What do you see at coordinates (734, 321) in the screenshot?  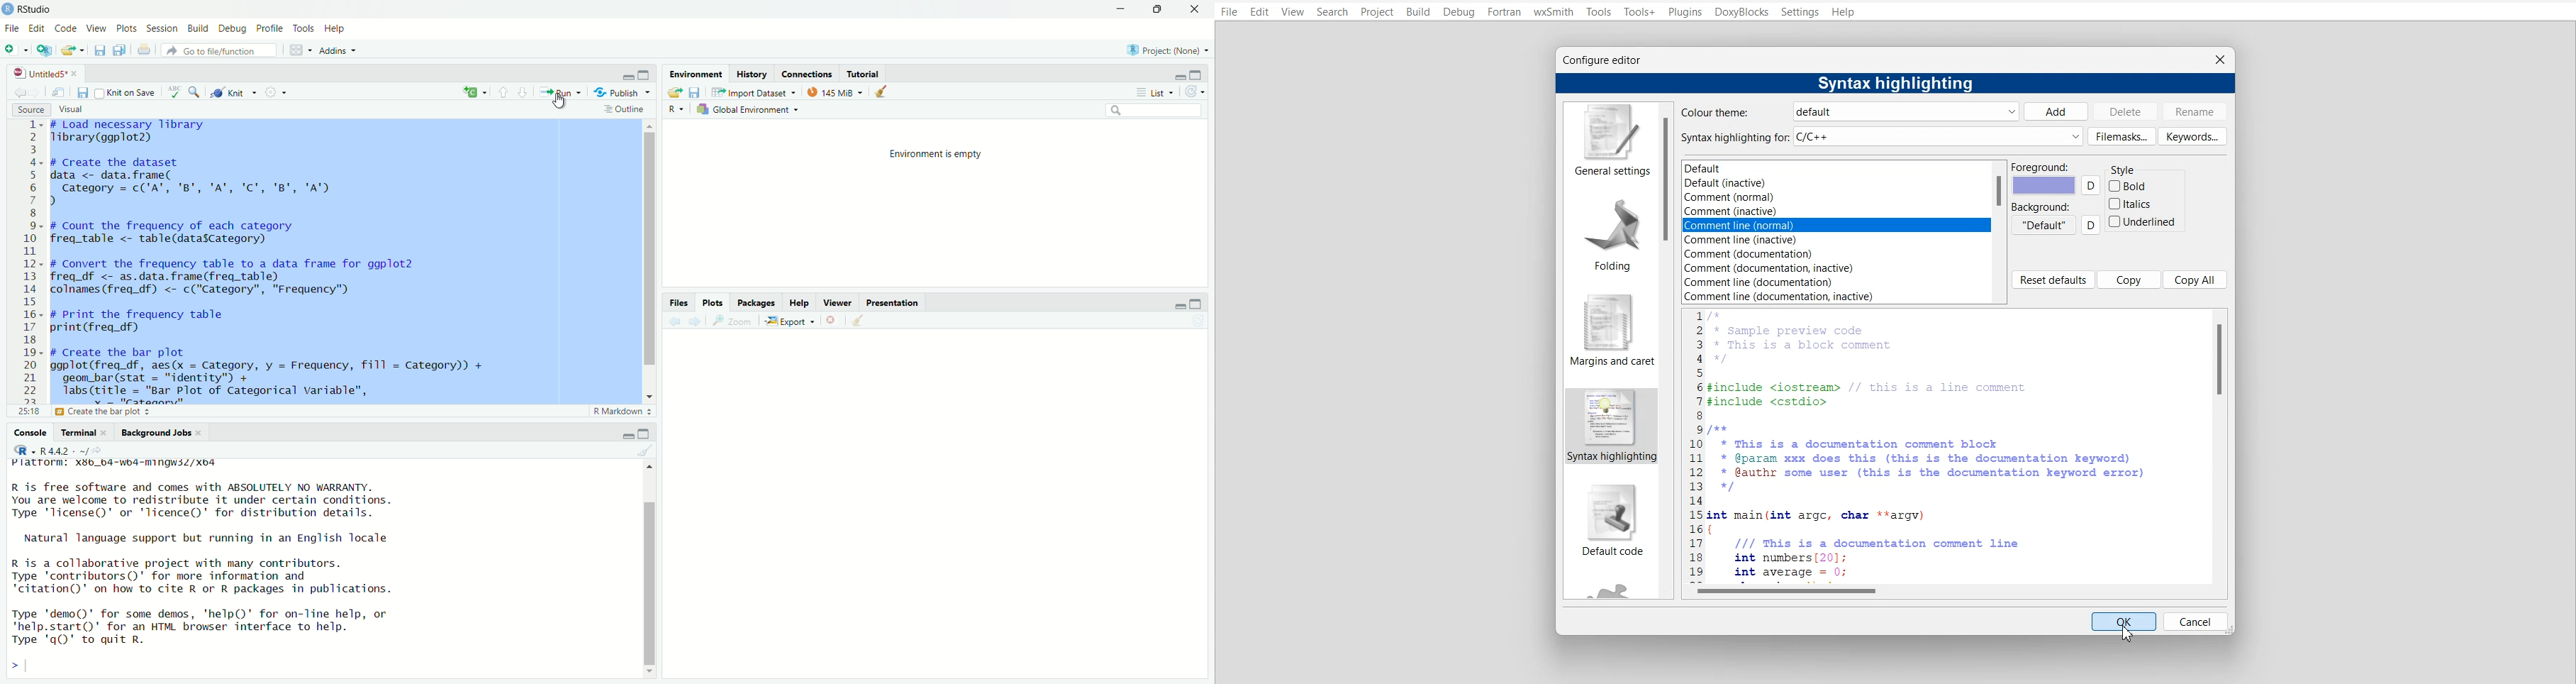 I see `zoom` at bounding box center [734, 321].